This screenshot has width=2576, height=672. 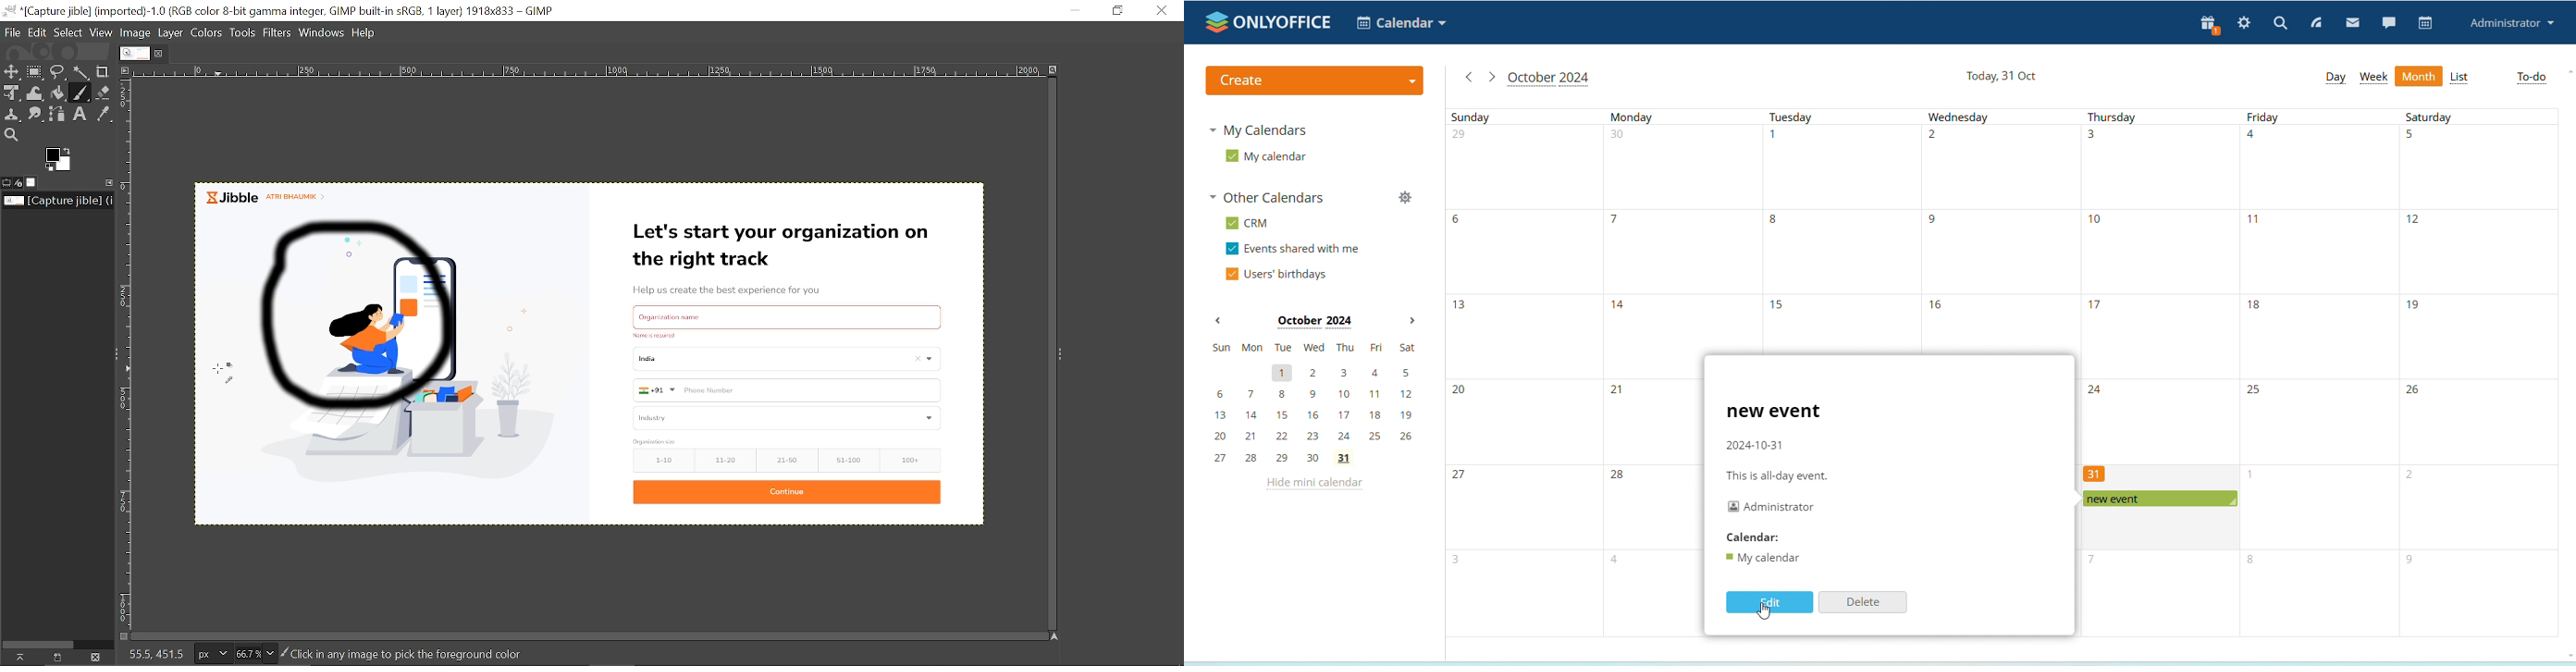 I want to click on click to any image to pick the foreground color, so click(x=407, y=654).